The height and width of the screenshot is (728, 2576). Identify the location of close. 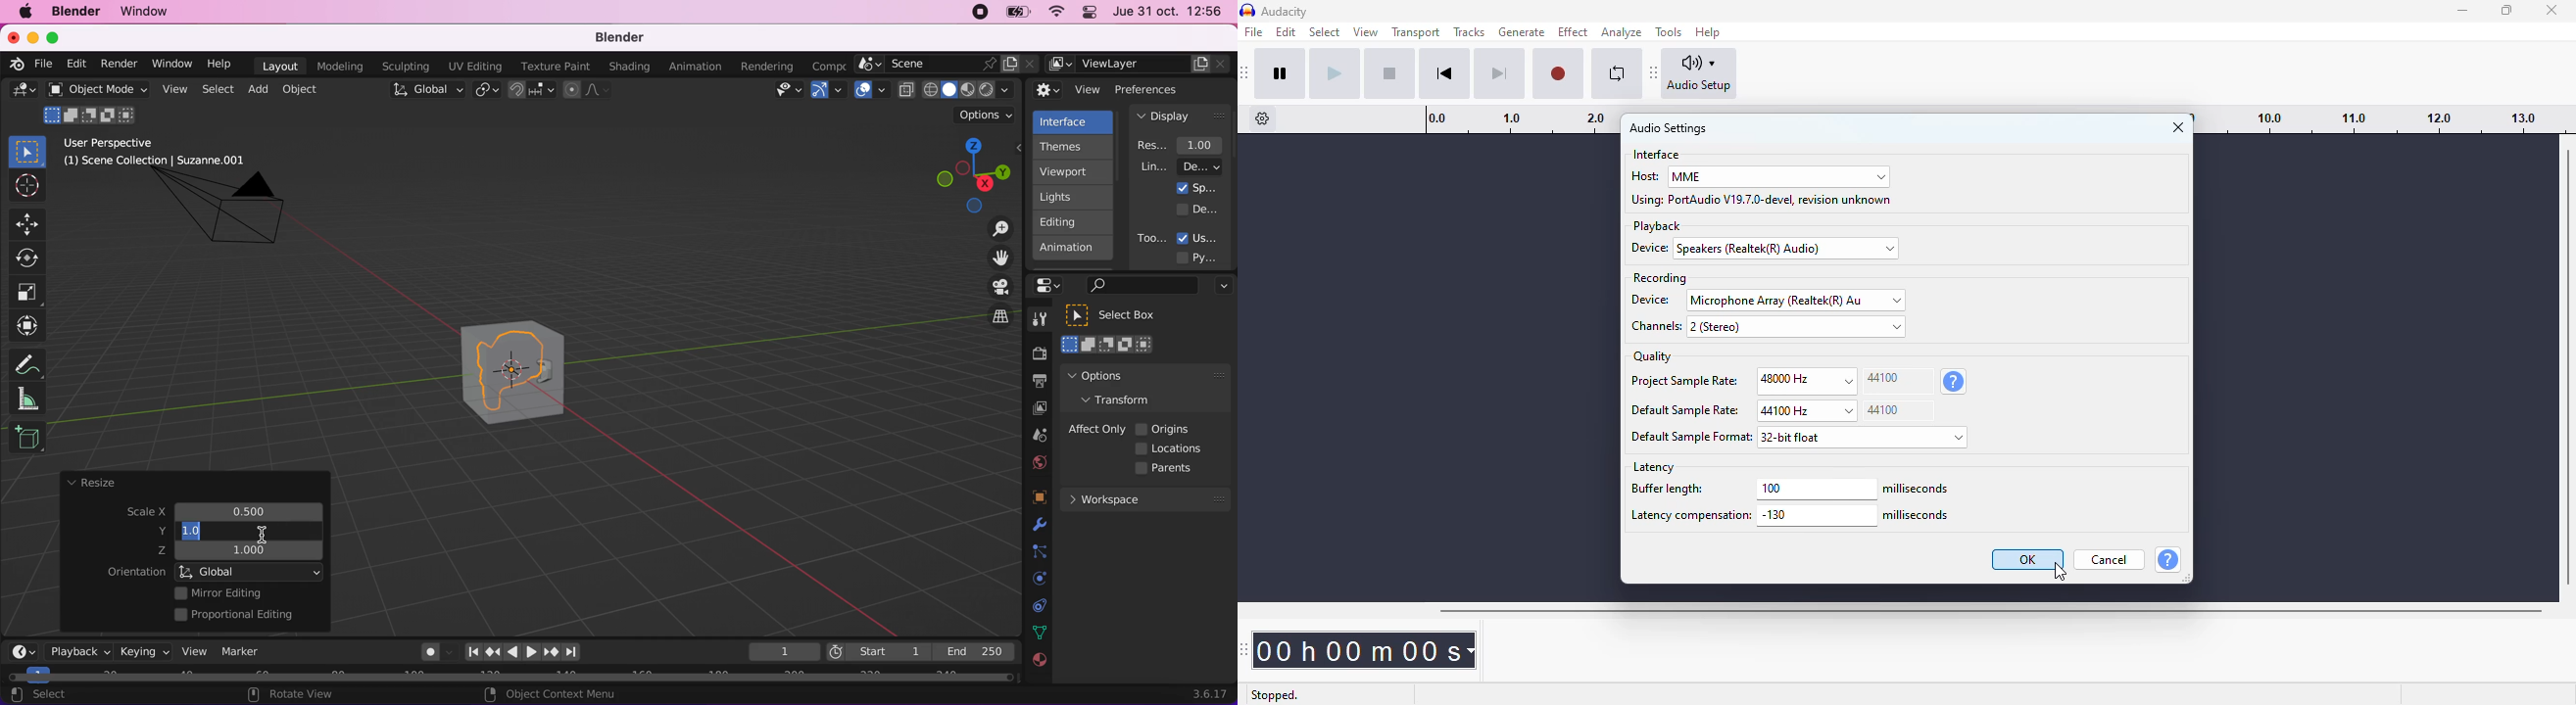
(2552, 10).